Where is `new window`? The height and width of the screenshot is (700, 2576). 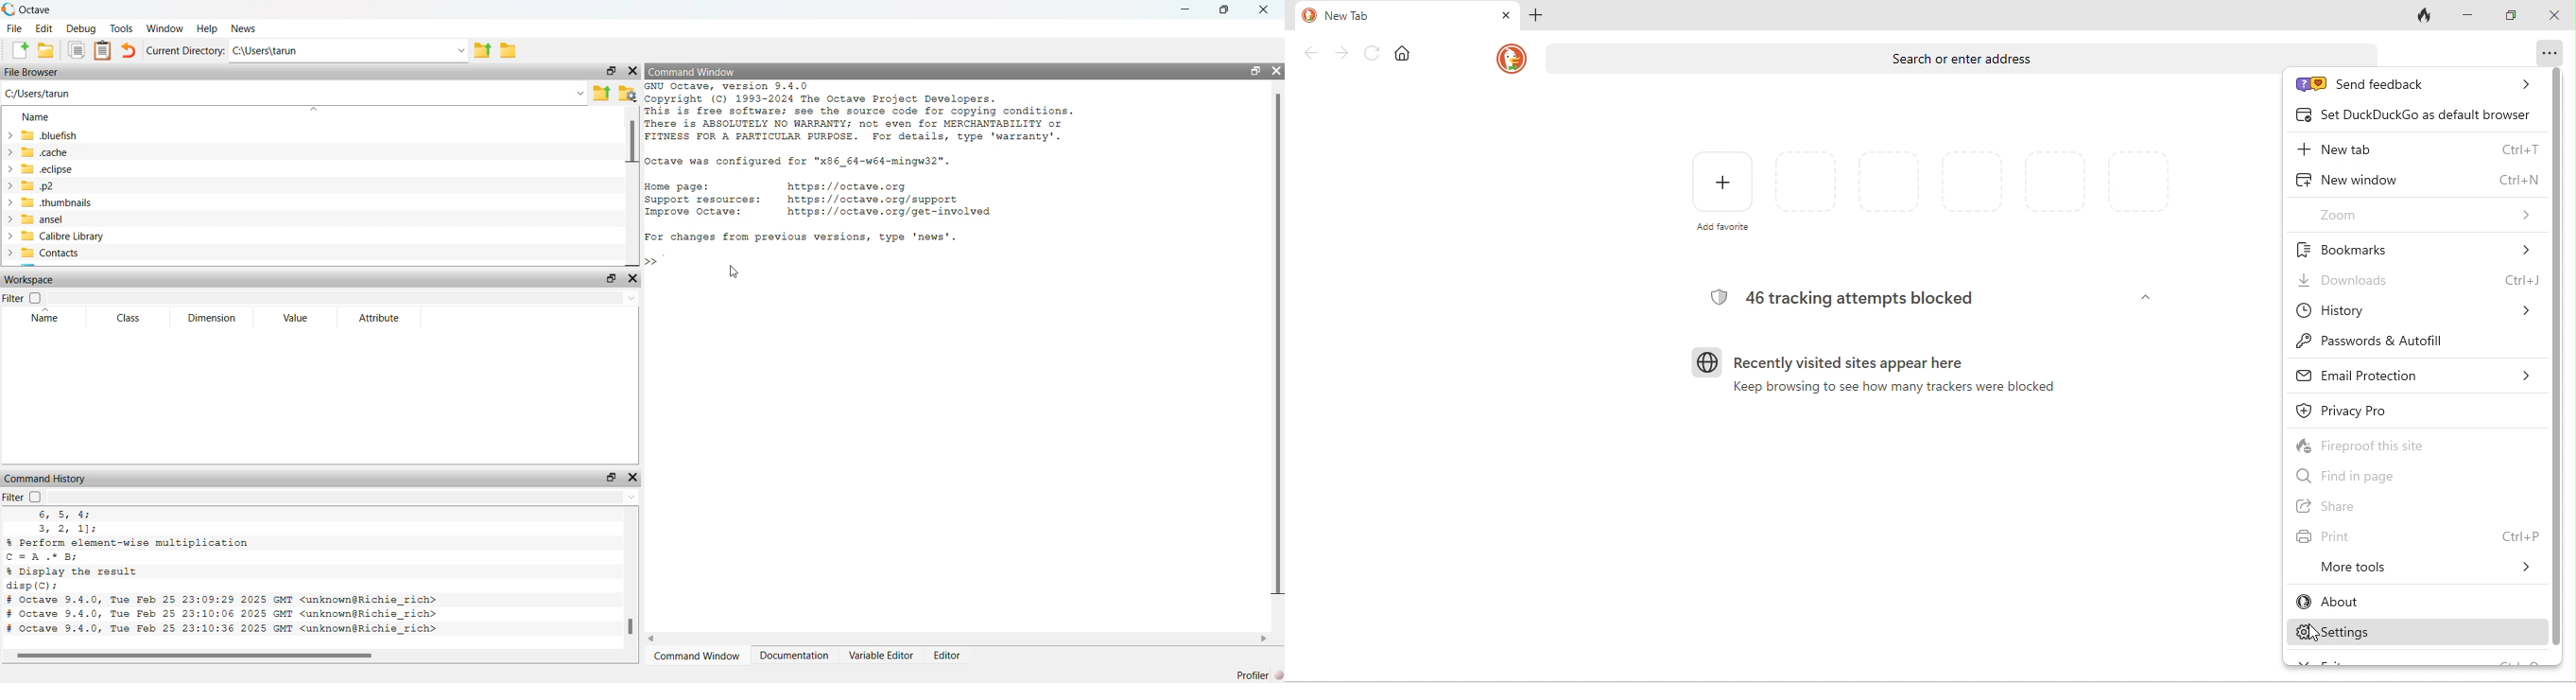
new window is located at coordinates (2416, 182).